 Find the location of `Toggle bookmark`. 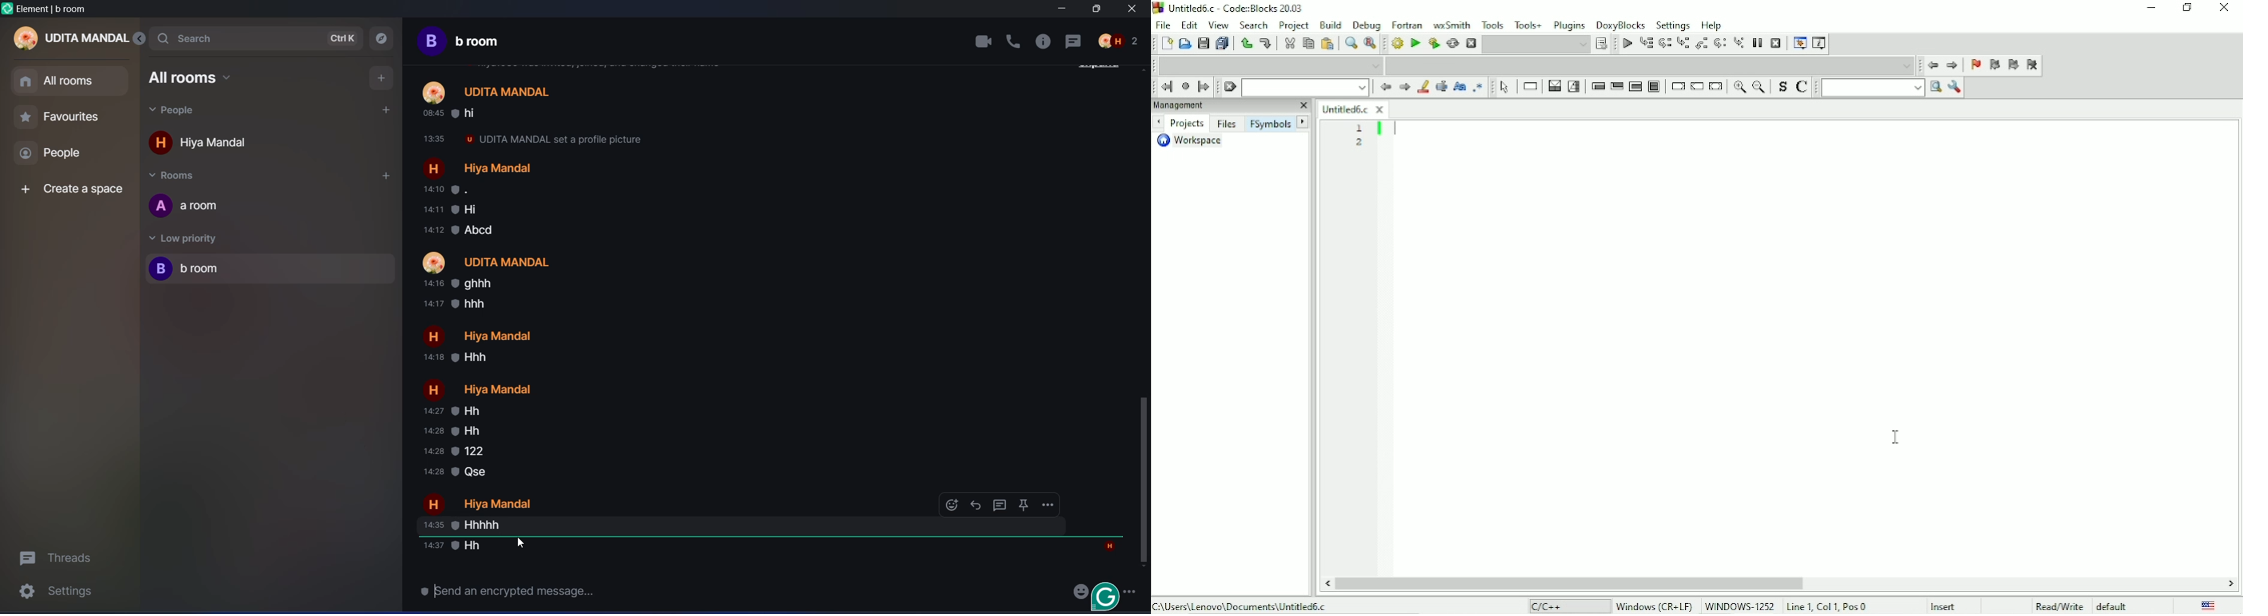

Toggle bookmark is located at coordinates (1976, 66).